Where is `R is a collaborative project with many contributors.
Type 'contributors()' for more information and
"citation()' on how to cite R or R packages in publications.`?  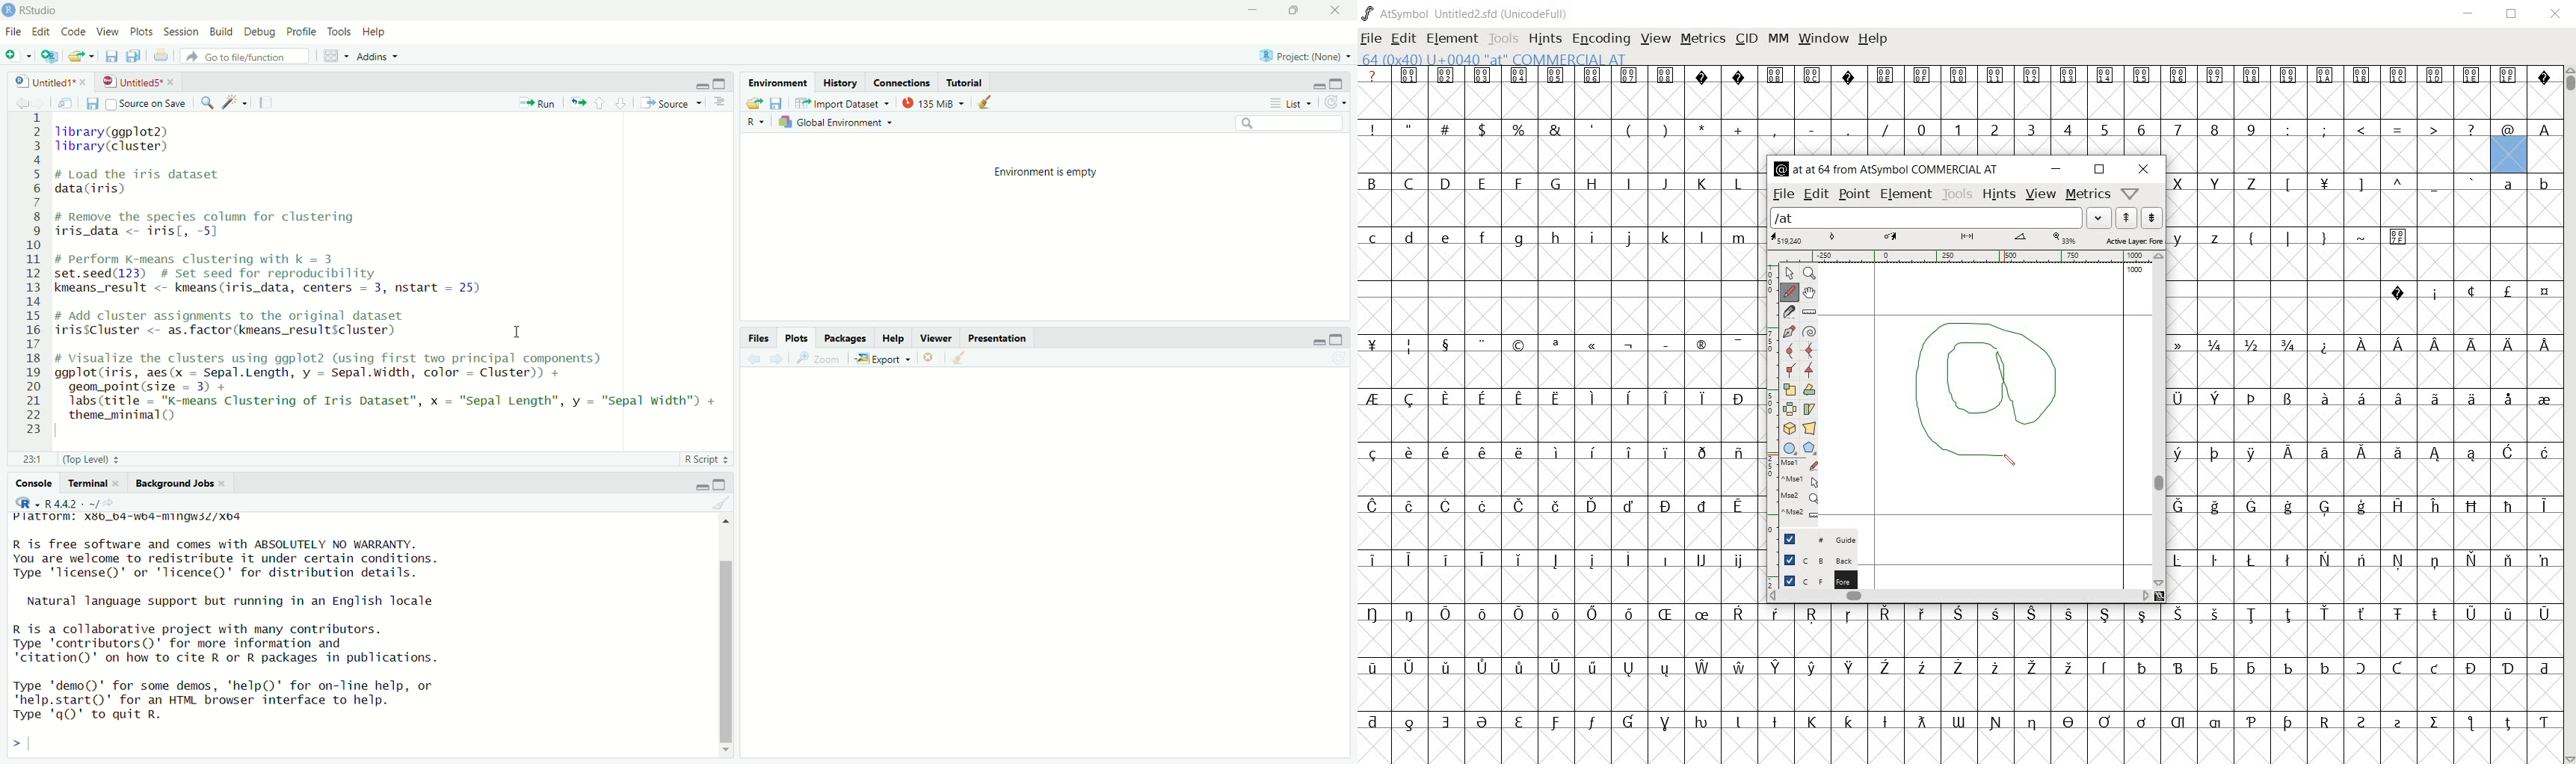
R is a collaborative project with many contributors.
Type 'contributors()' for more information and
"citation()' on how to cite R or R packages in publications. is located at coordinates (250, 644).